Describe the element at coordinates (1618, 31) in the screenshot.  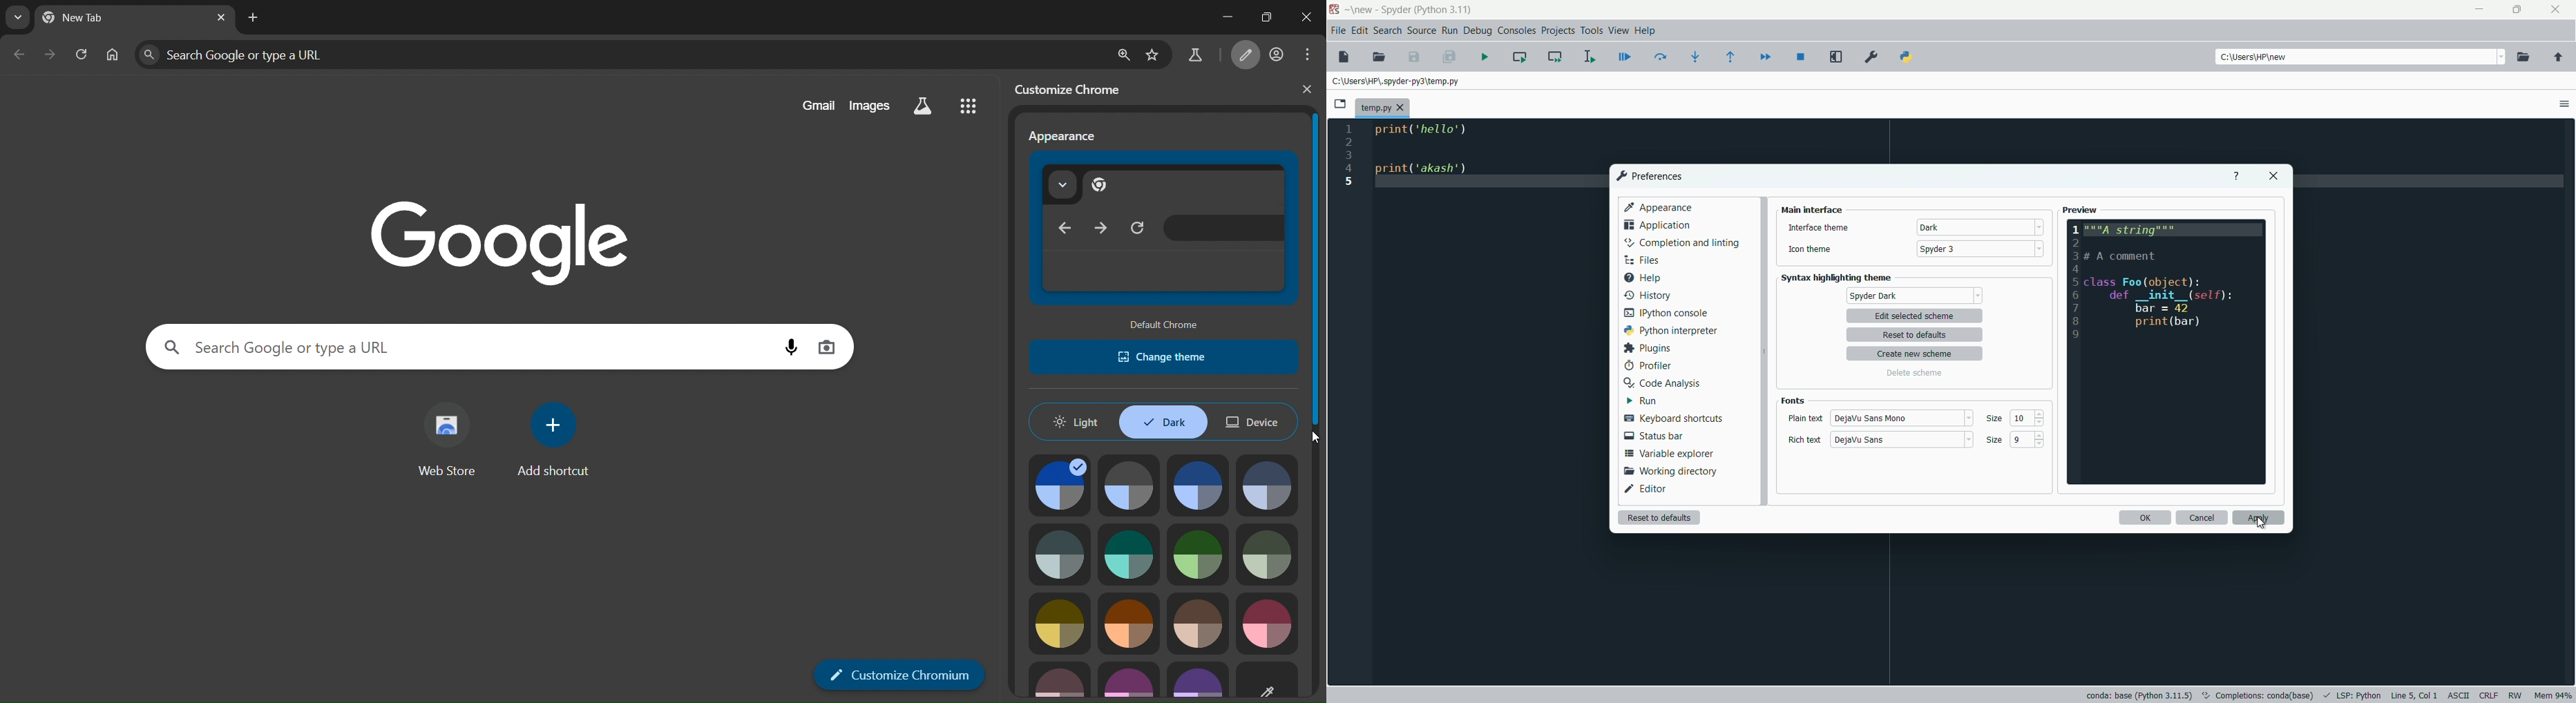
I see `view menu` at that location.